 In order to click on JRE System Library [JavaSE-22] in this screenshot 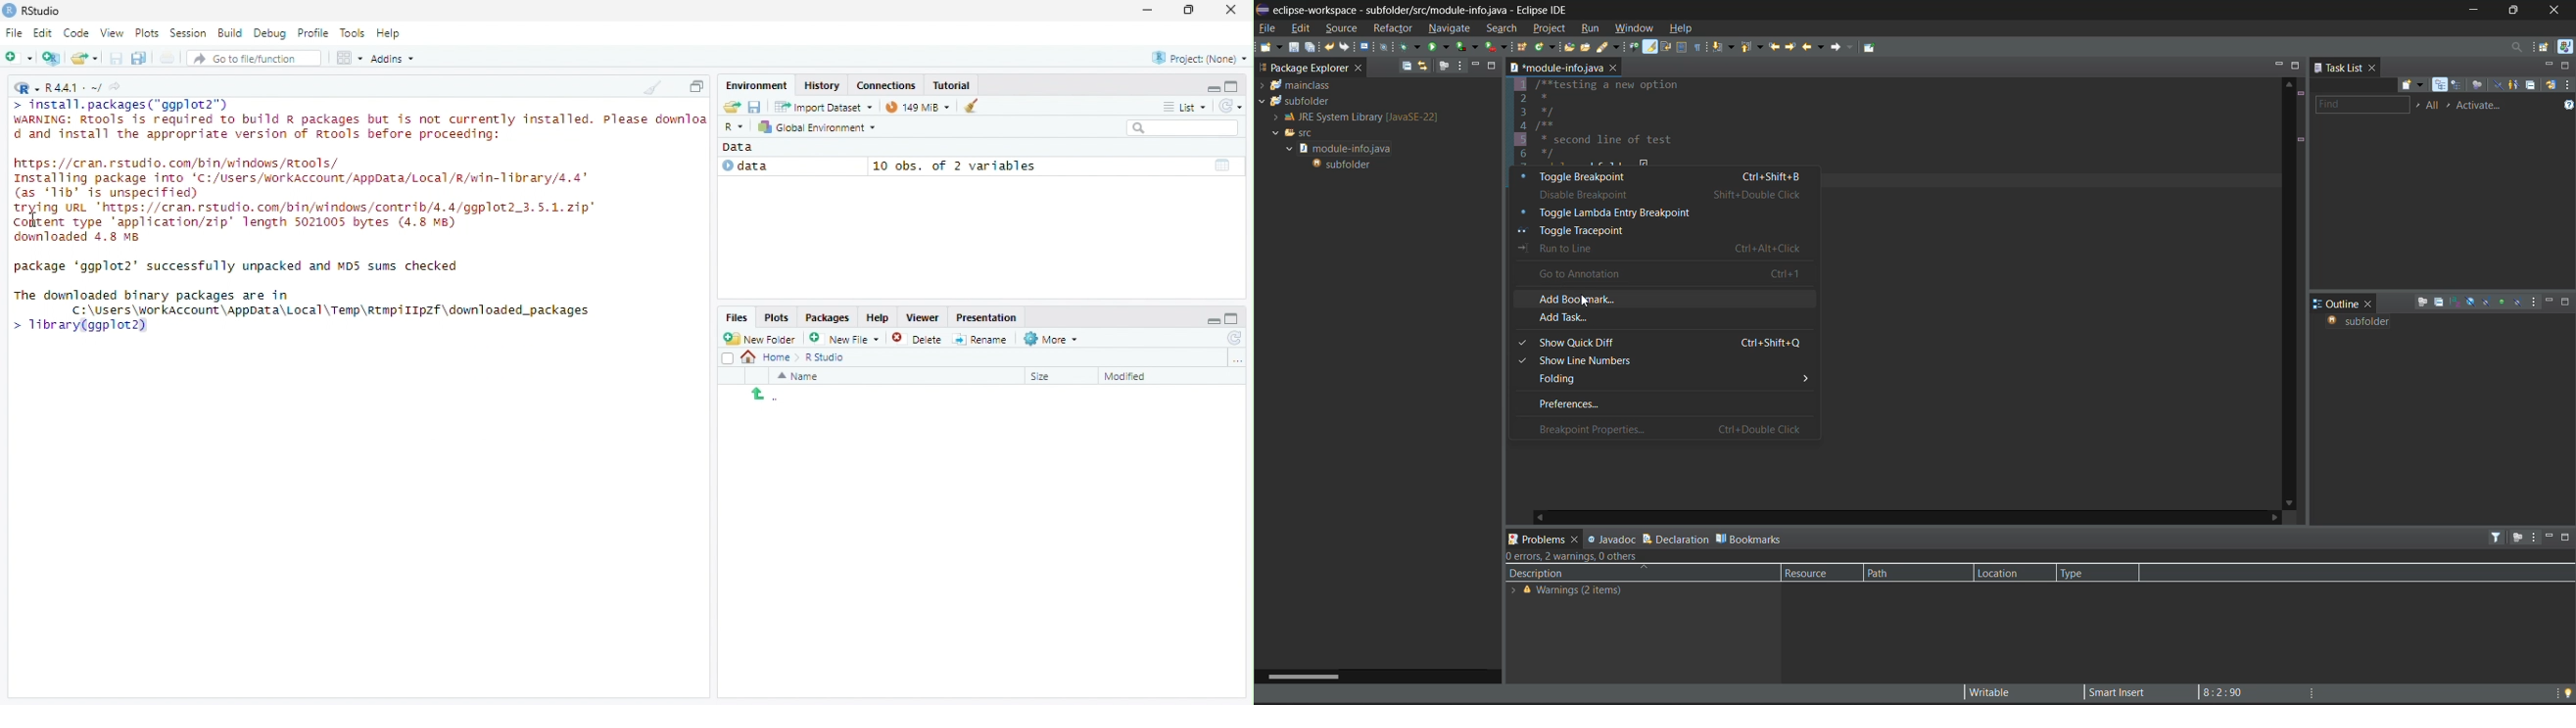, I will do `click(1353, 117)`.